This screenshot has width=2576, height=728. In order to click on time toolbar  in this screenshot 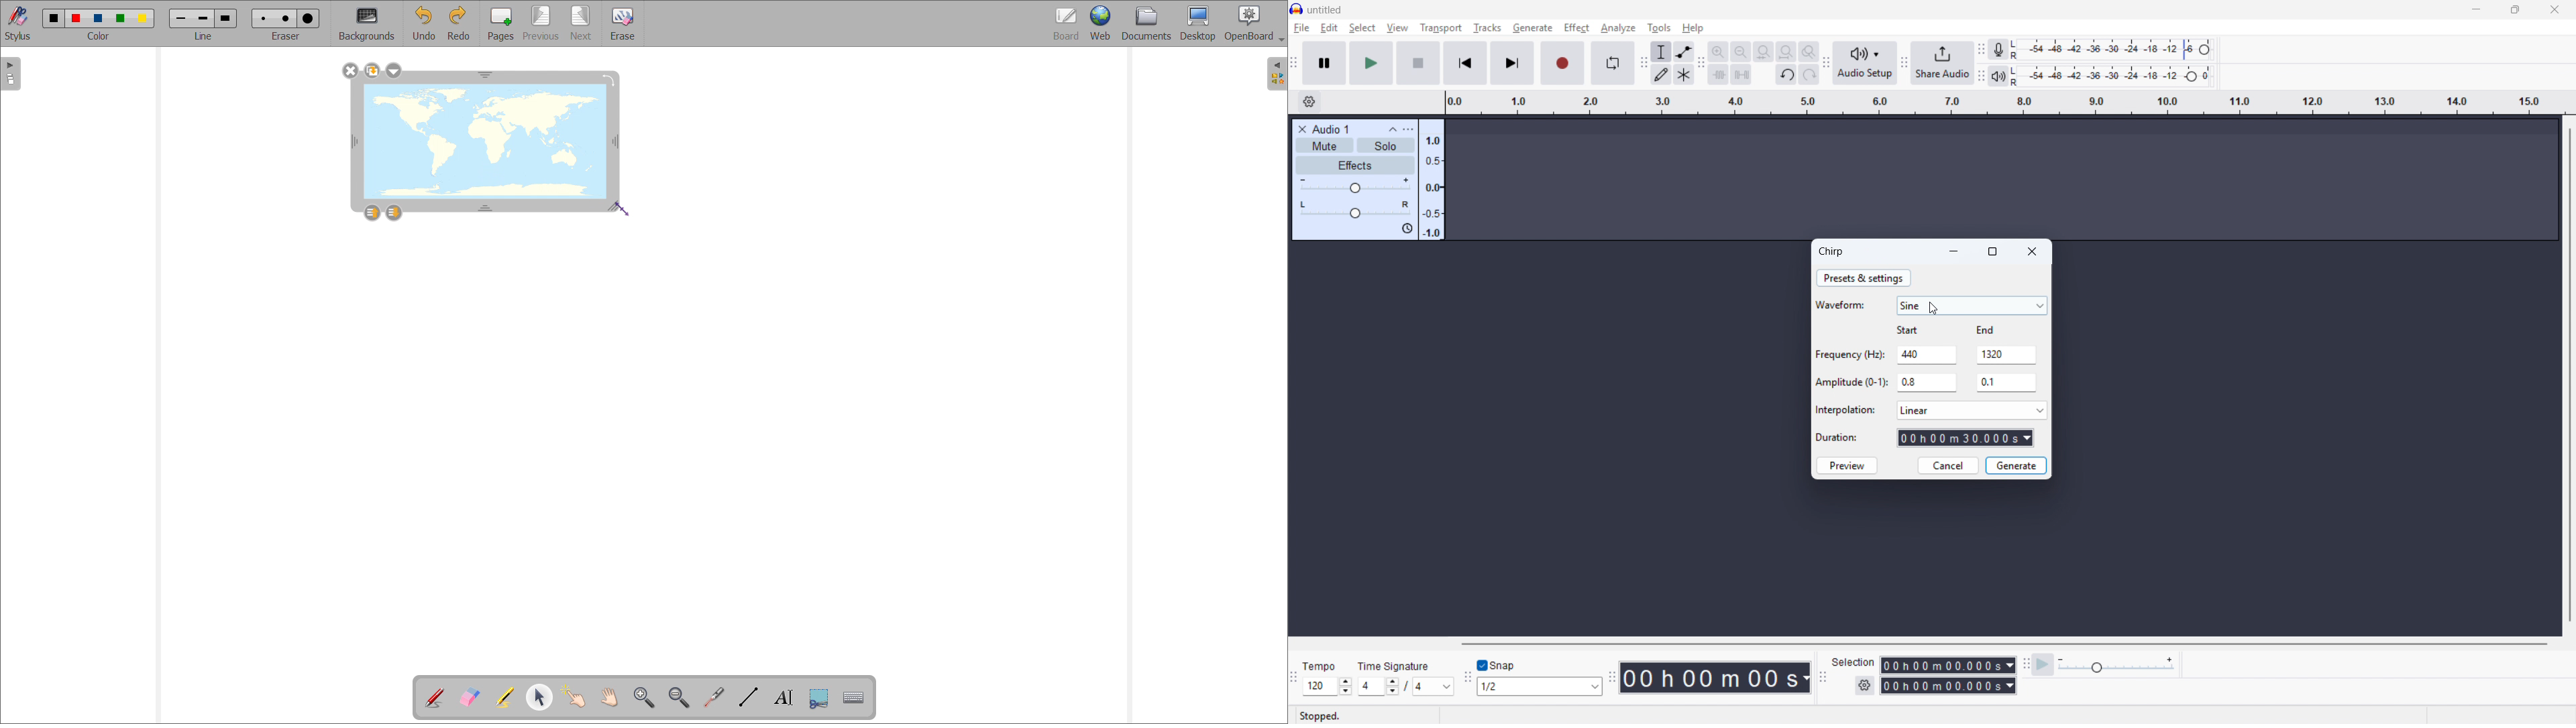, I will do `click(1612, 678)`.